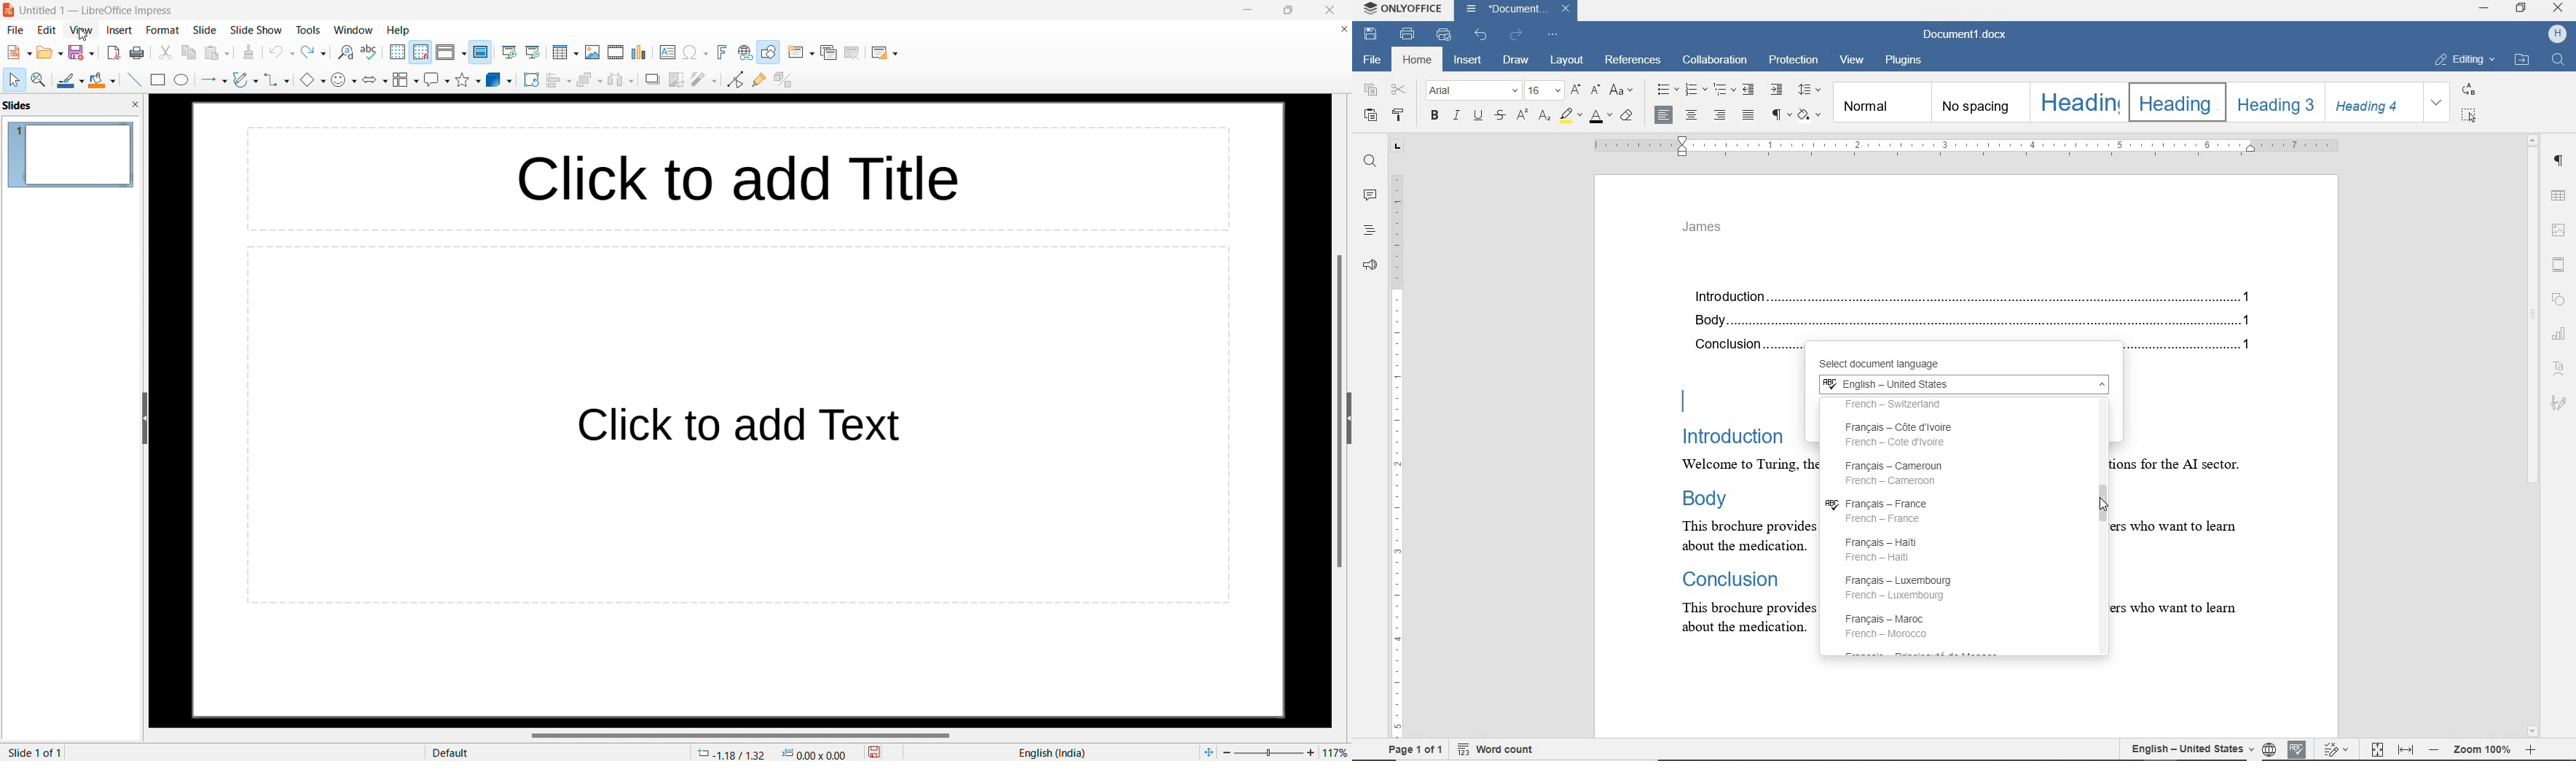  I want to click on language, so click(2269, 749).